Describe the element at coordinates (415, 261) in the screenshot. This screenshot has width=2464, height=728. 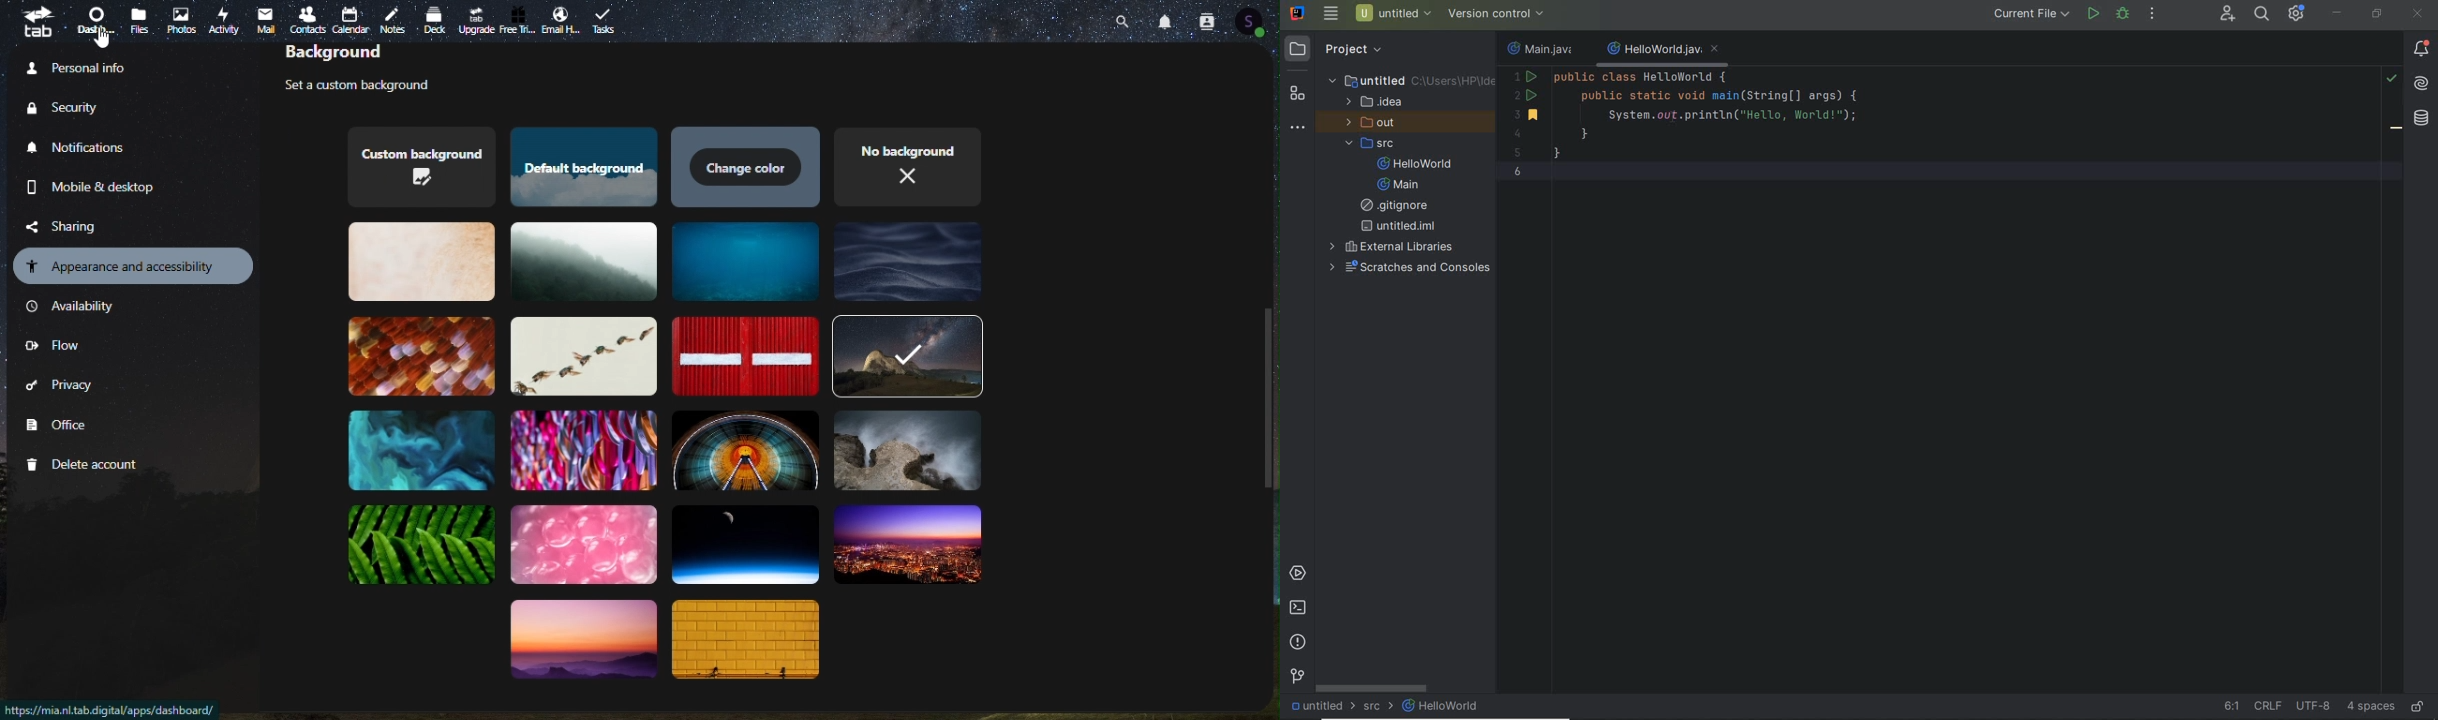
I see `Themes` at that location.